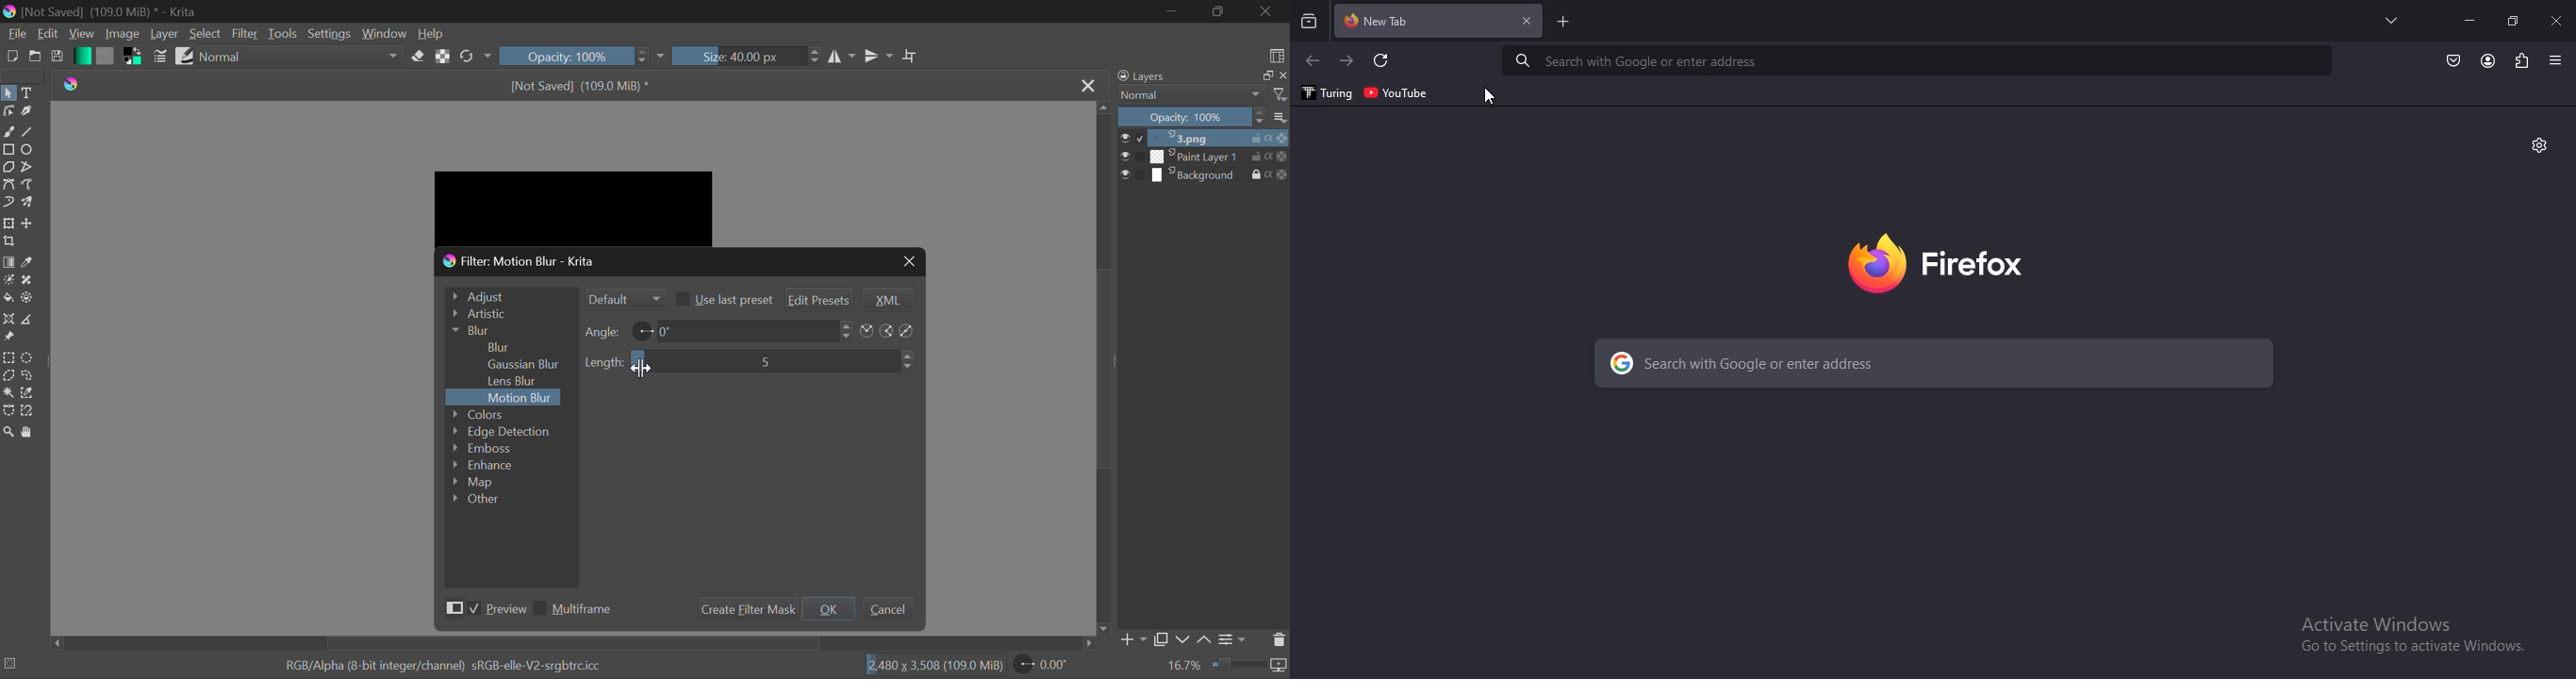 Image resolution: width=2576 pixels, height=700 pixels. I want to click on Settings, so click(328, 32).